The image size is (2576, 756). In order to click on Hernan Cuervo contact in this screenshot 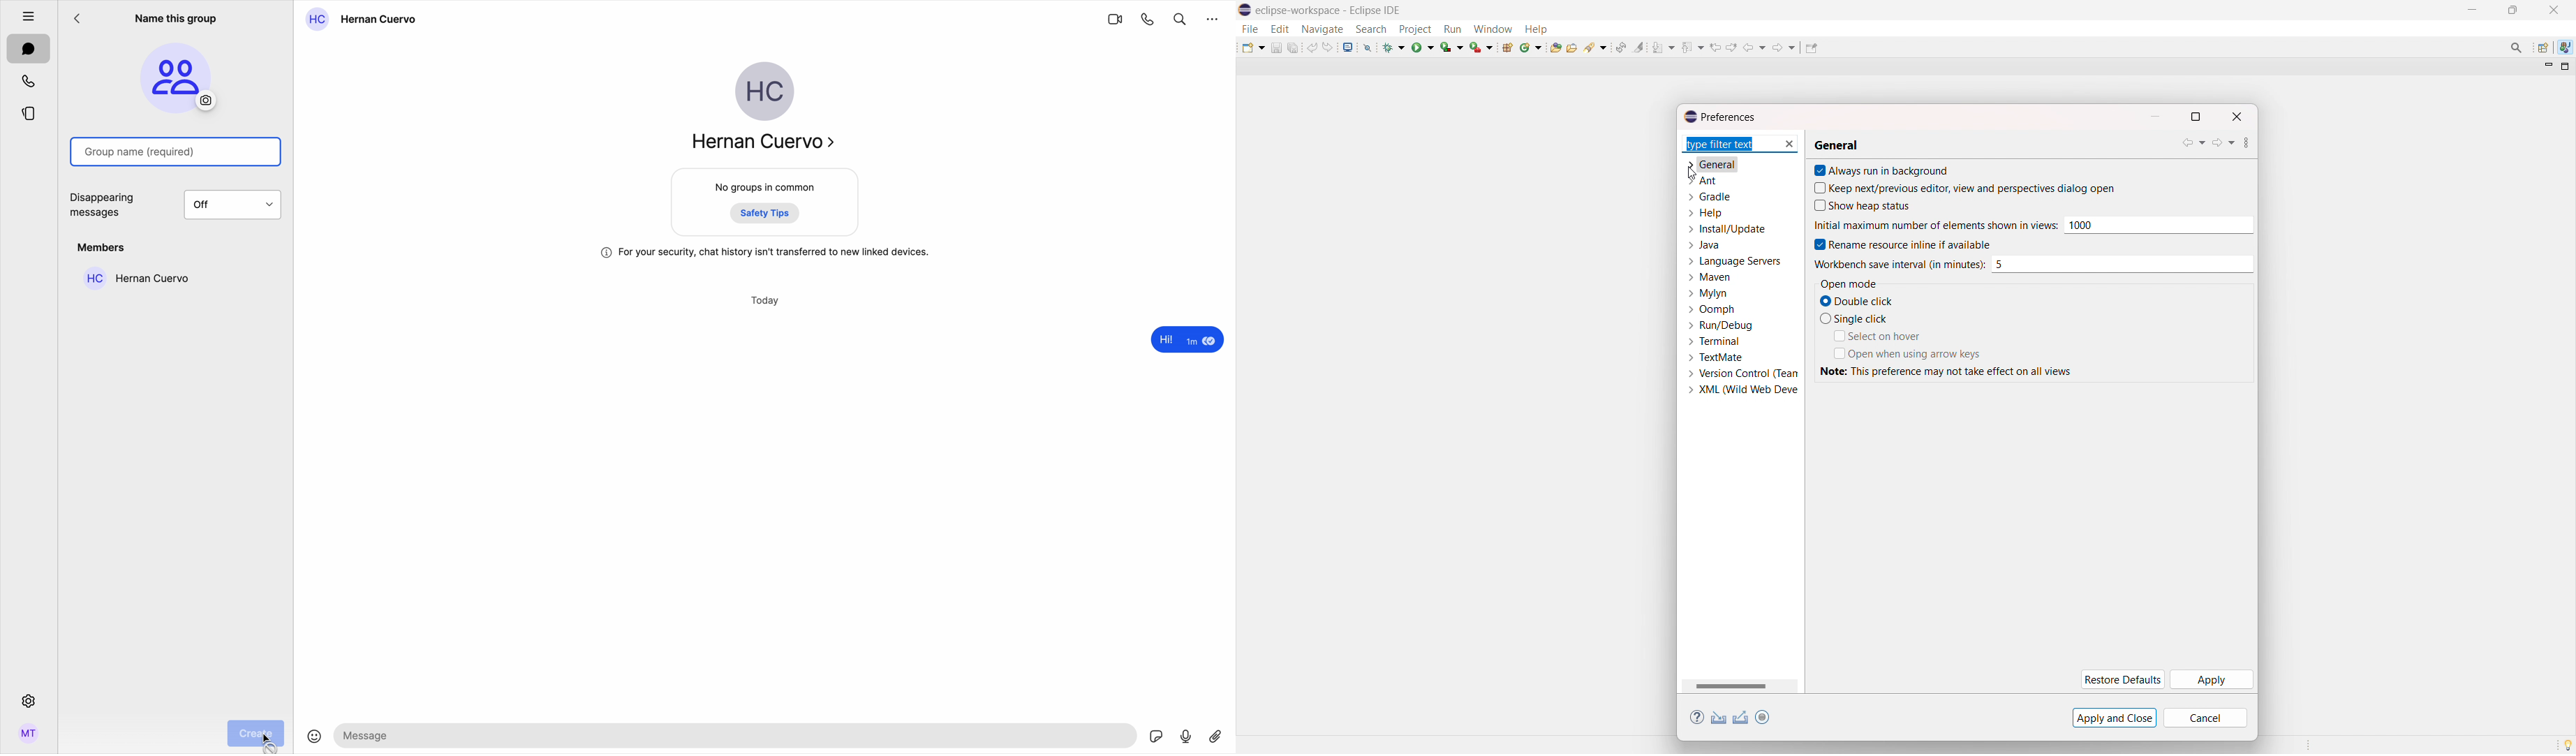, I will do `click(365, 20)`.